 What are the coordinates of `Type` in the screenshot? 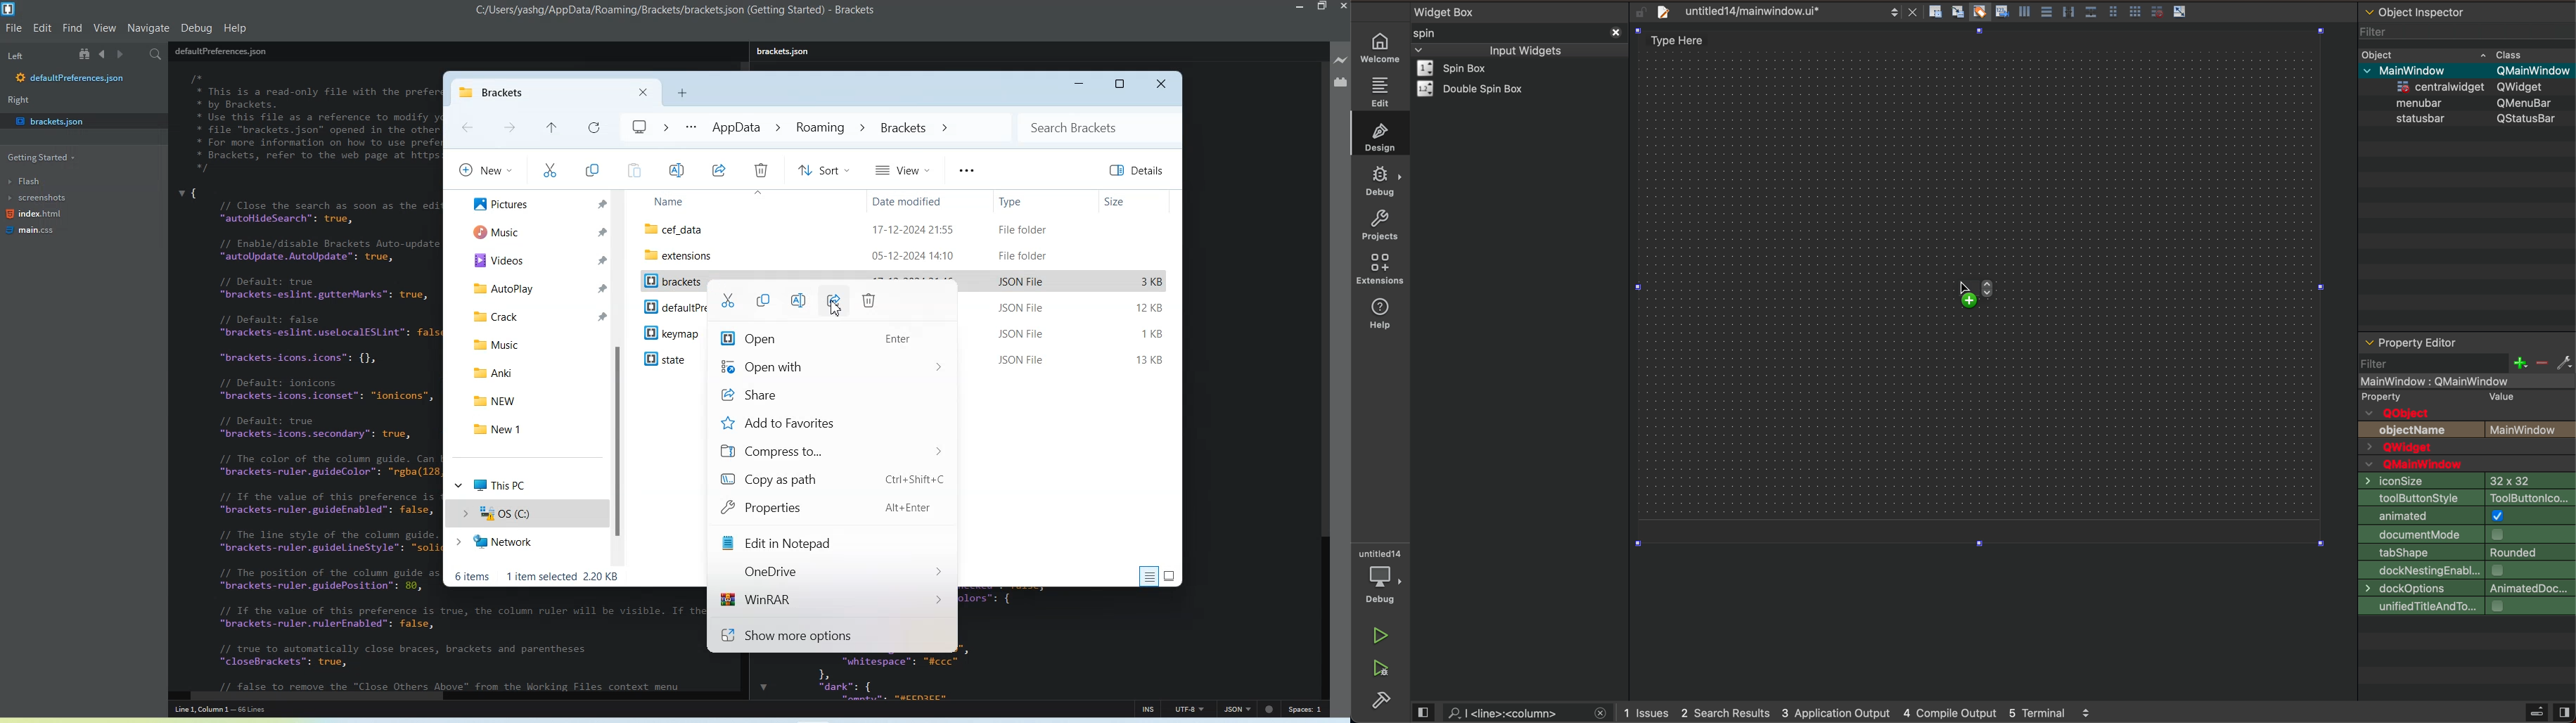 It's located at (1043, 201).